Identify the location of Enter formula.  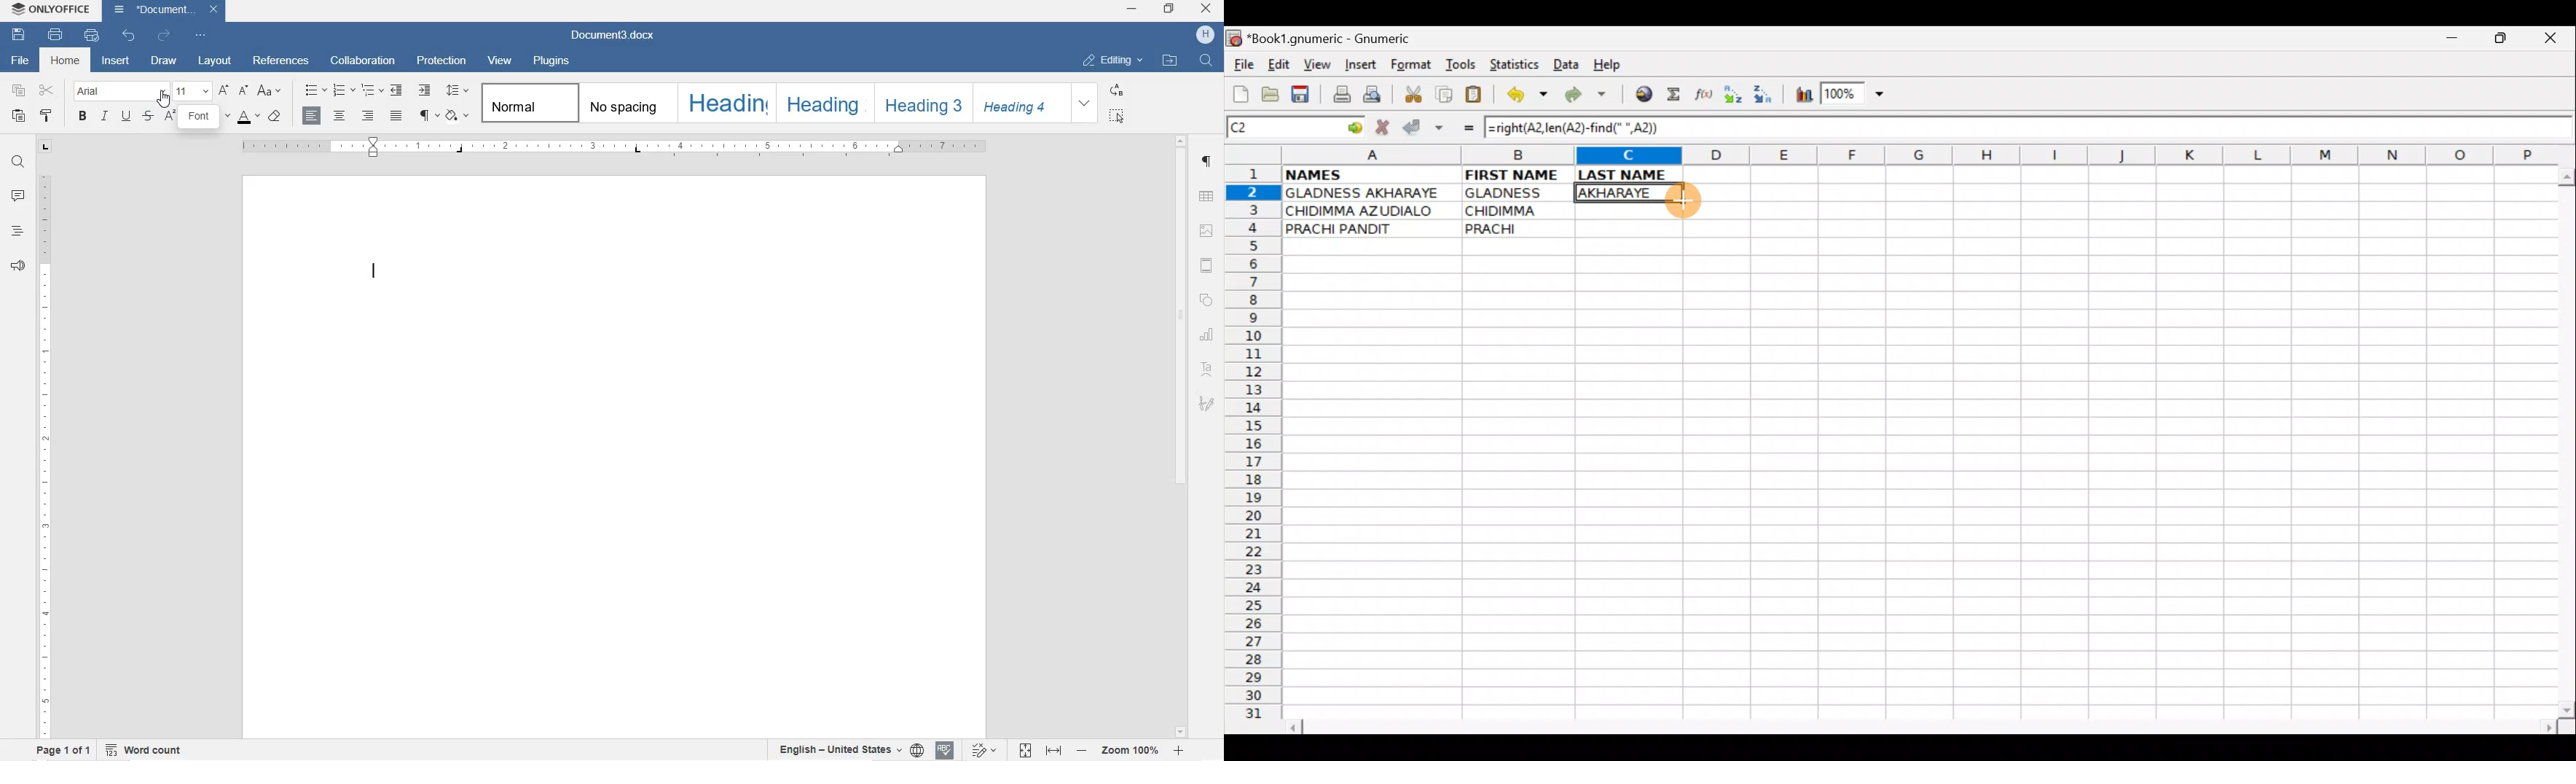
(1462, 128).